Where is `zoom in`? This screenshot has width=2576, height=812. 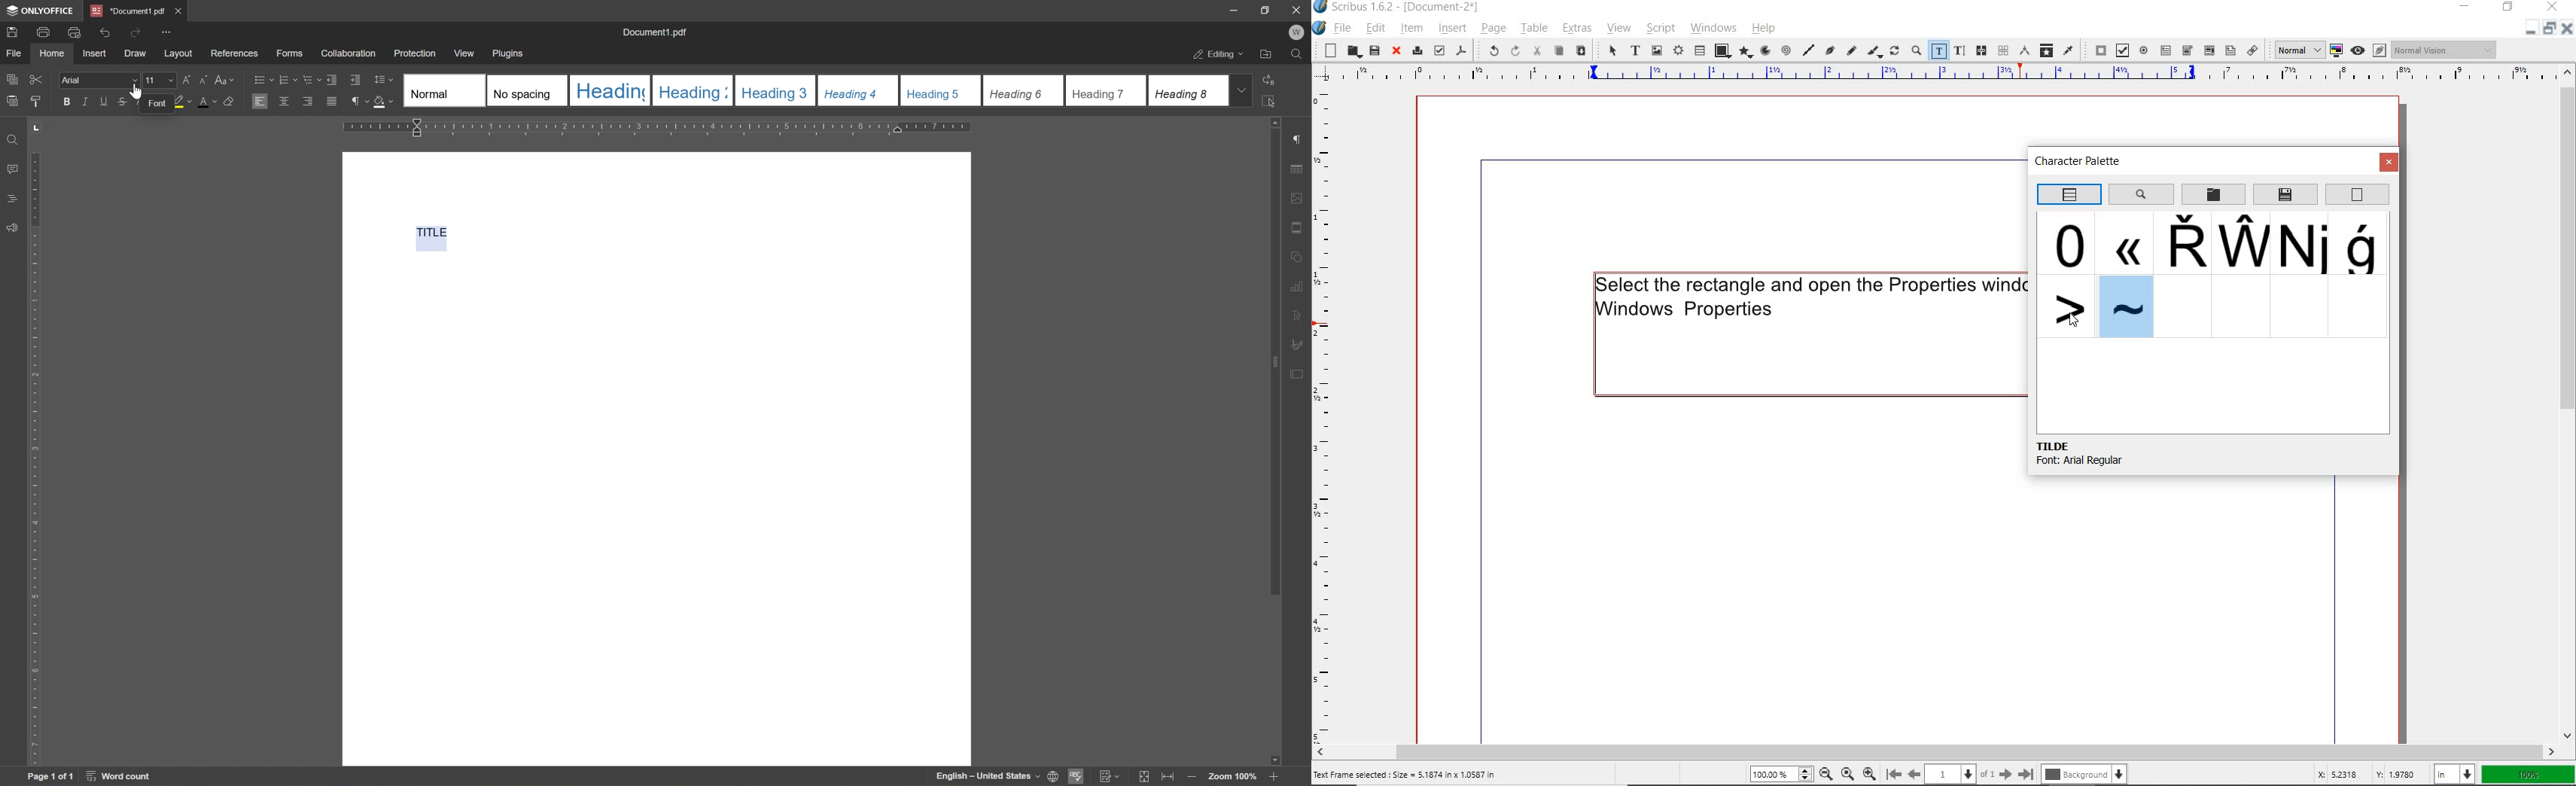 zoom in is located at coordinates (1869, 772).